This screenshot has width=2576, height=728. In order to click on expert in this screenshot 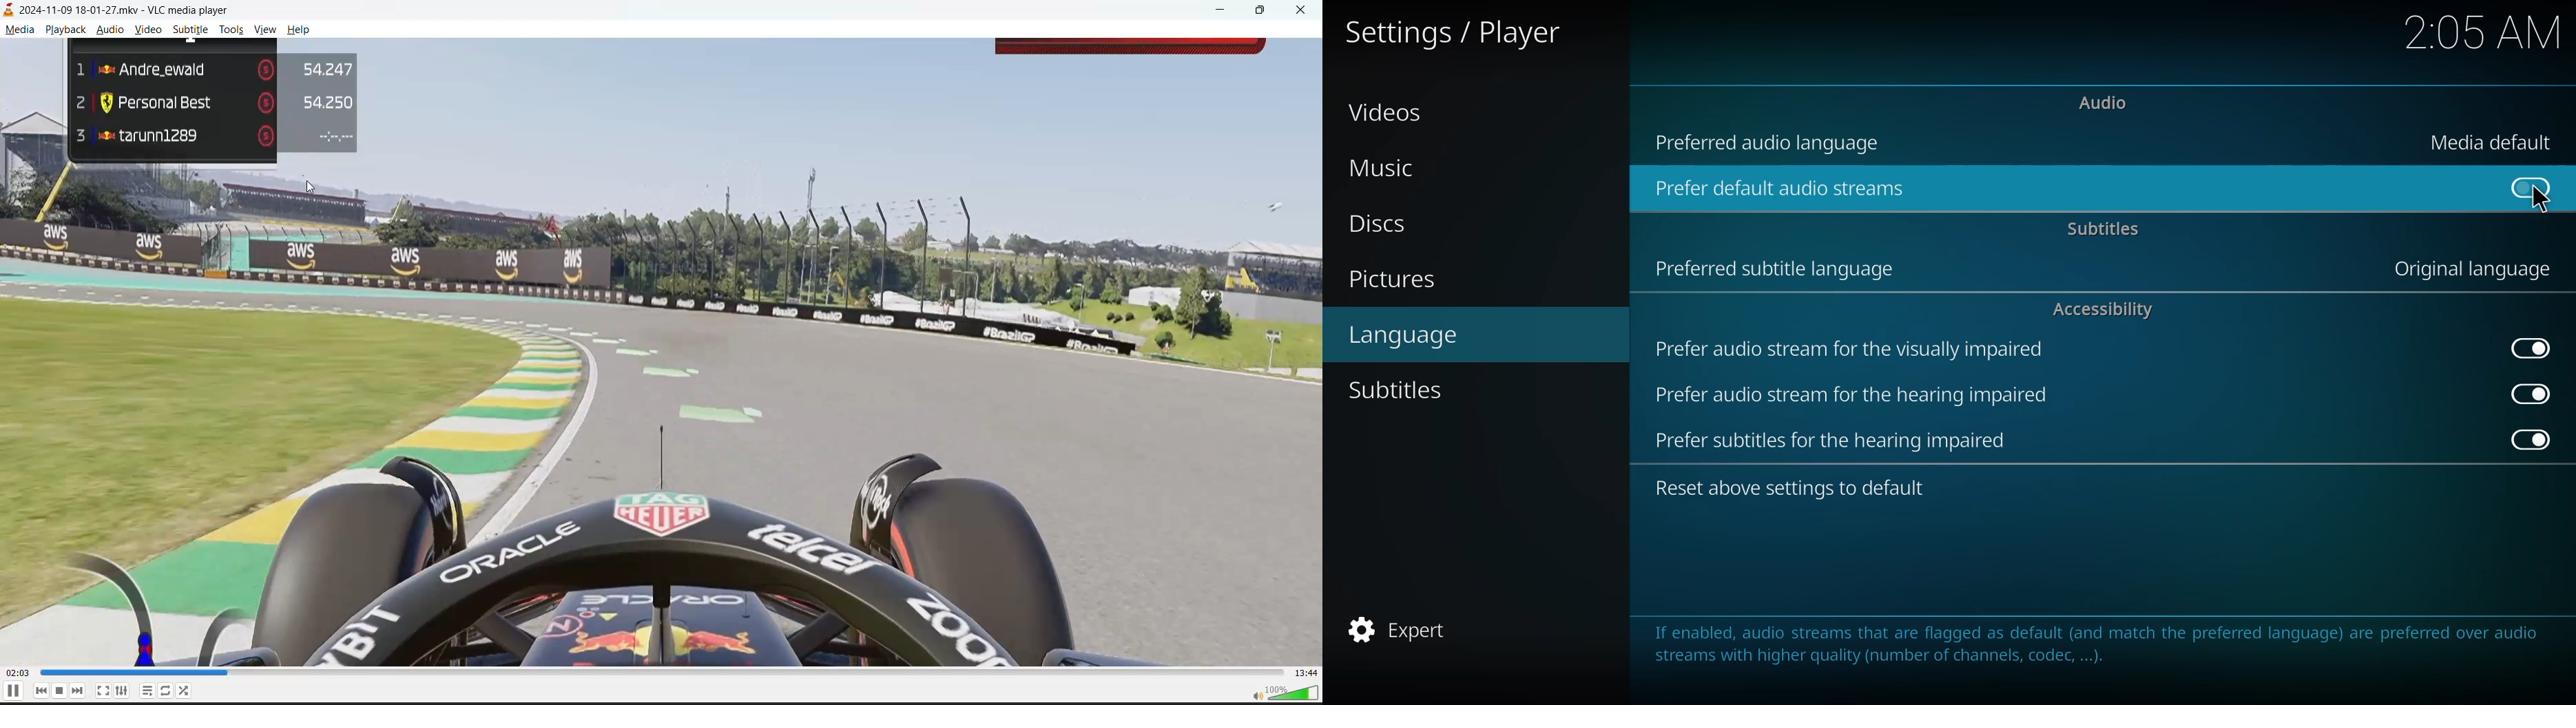, I will do `click(1398, 631)`.